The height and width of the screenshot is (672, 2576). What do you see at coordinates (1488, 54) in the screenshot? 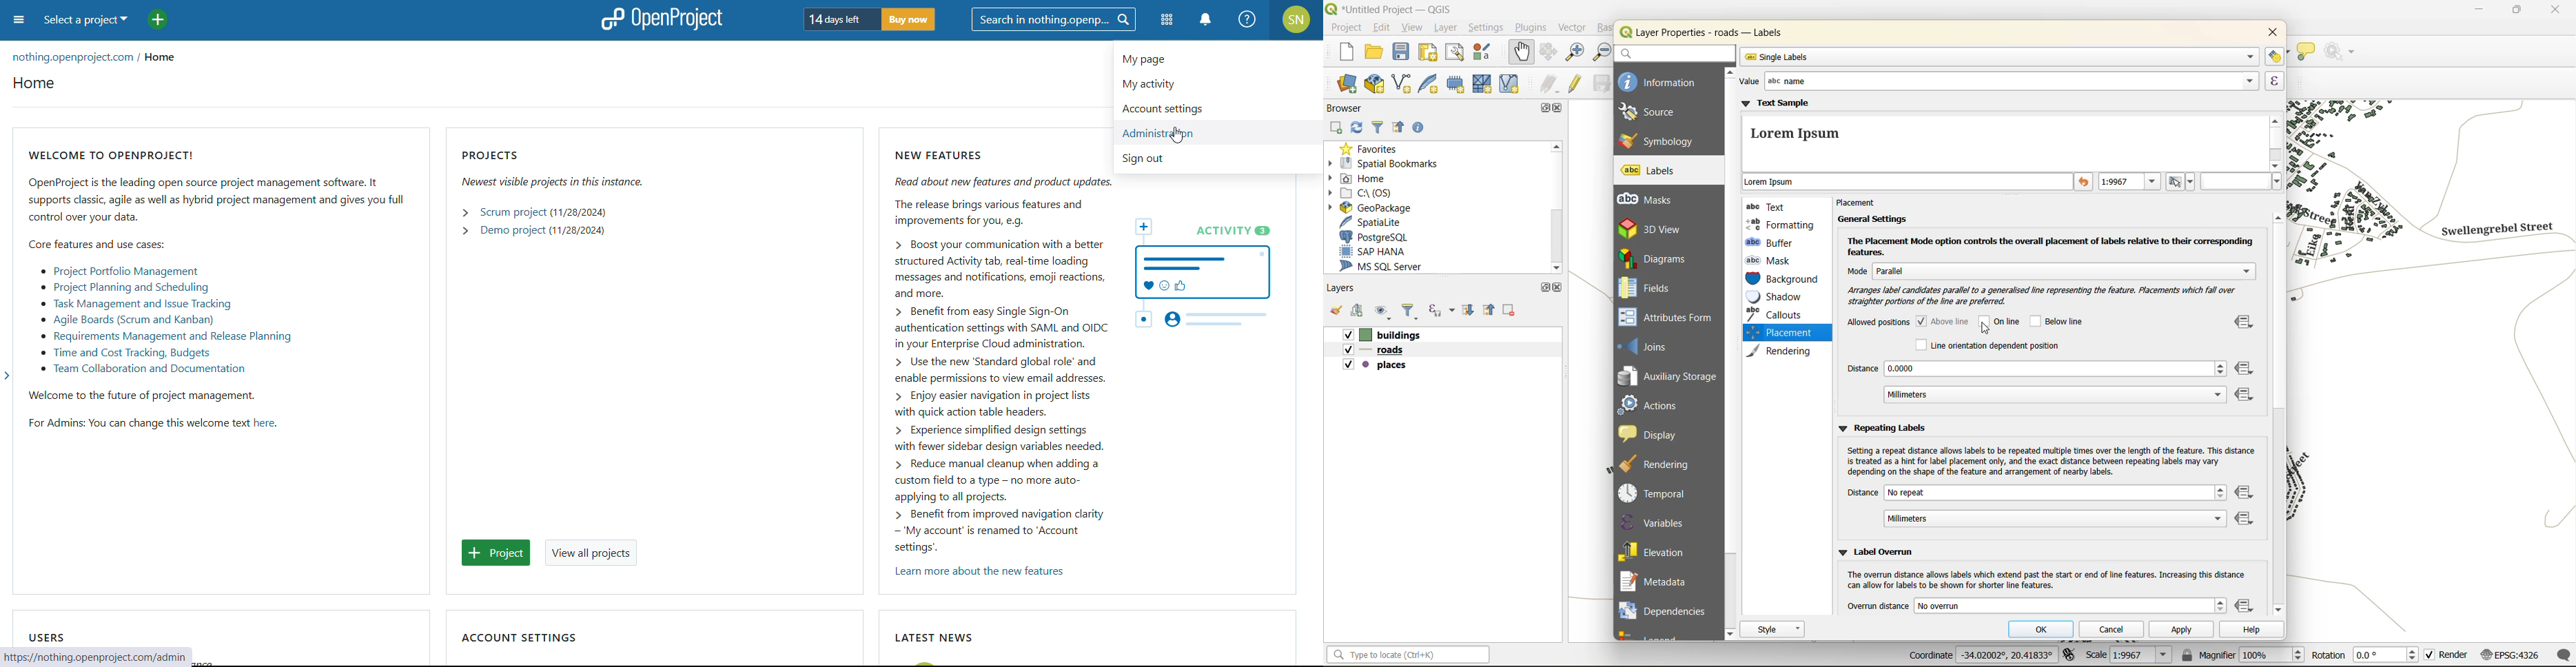
I see `style manager` at bounding box center [1488, 54].